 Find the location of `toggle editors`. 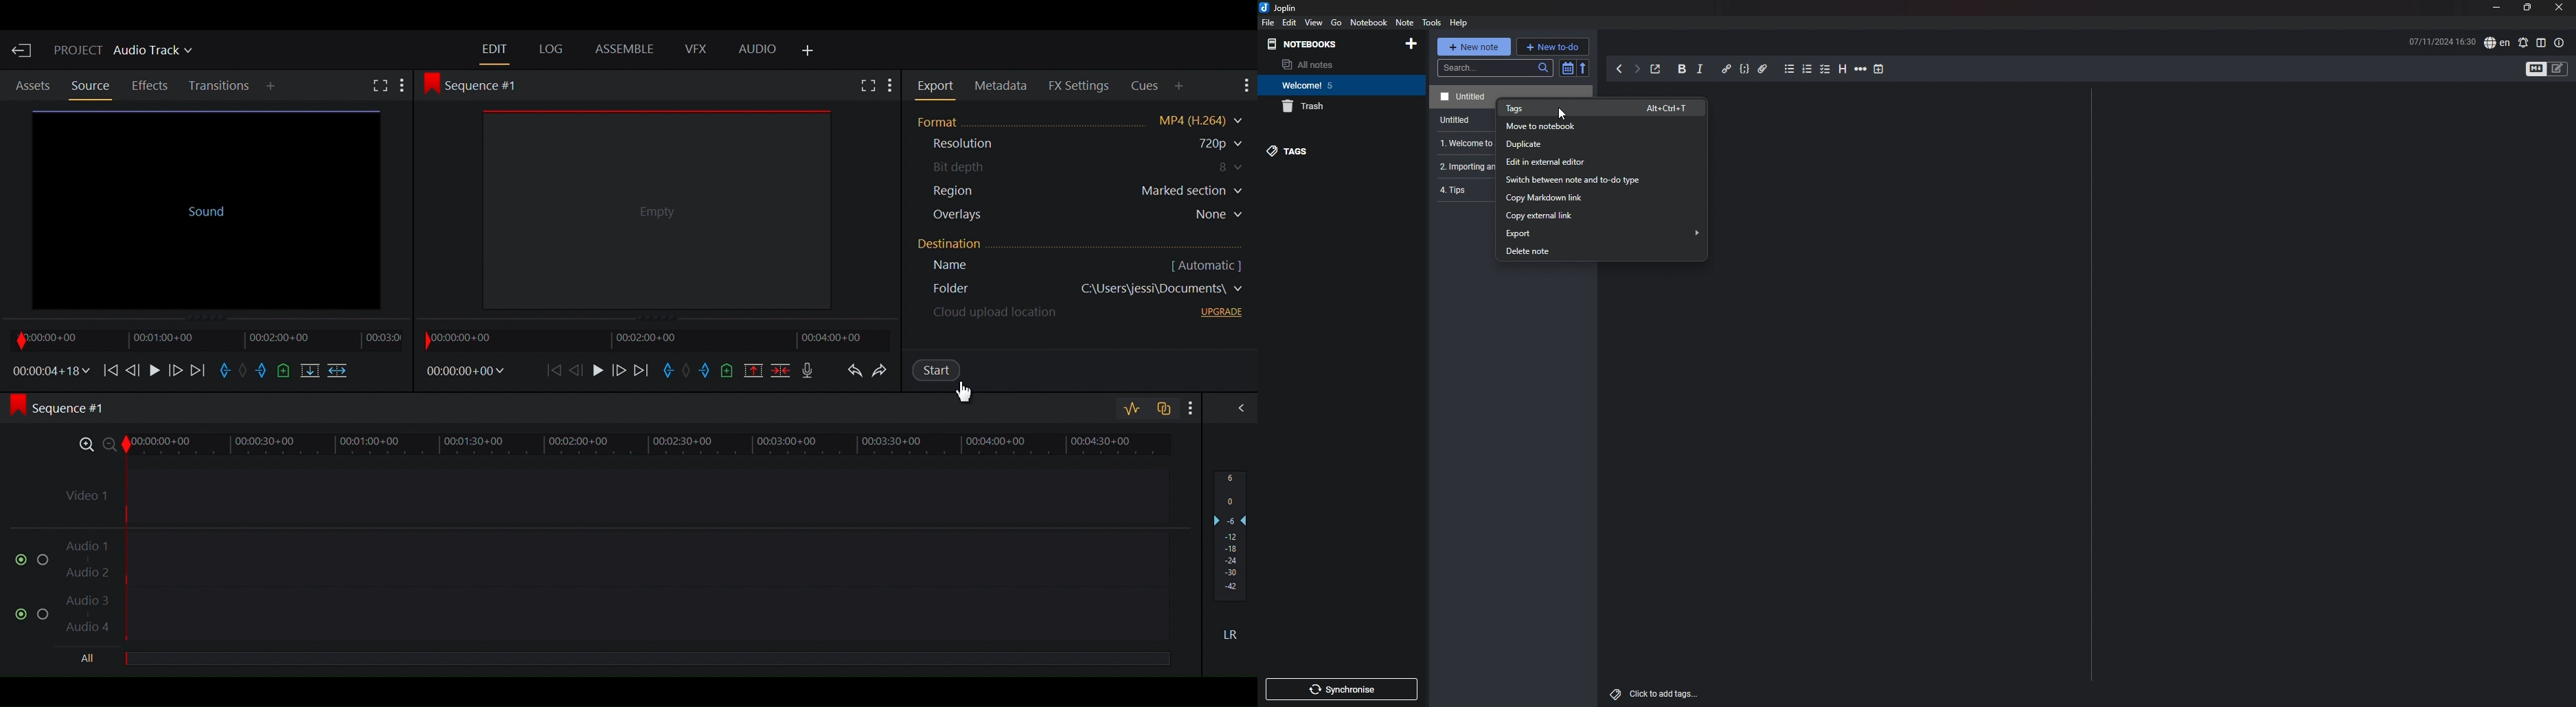

toggle editors is located at coordinates (2536, 69).